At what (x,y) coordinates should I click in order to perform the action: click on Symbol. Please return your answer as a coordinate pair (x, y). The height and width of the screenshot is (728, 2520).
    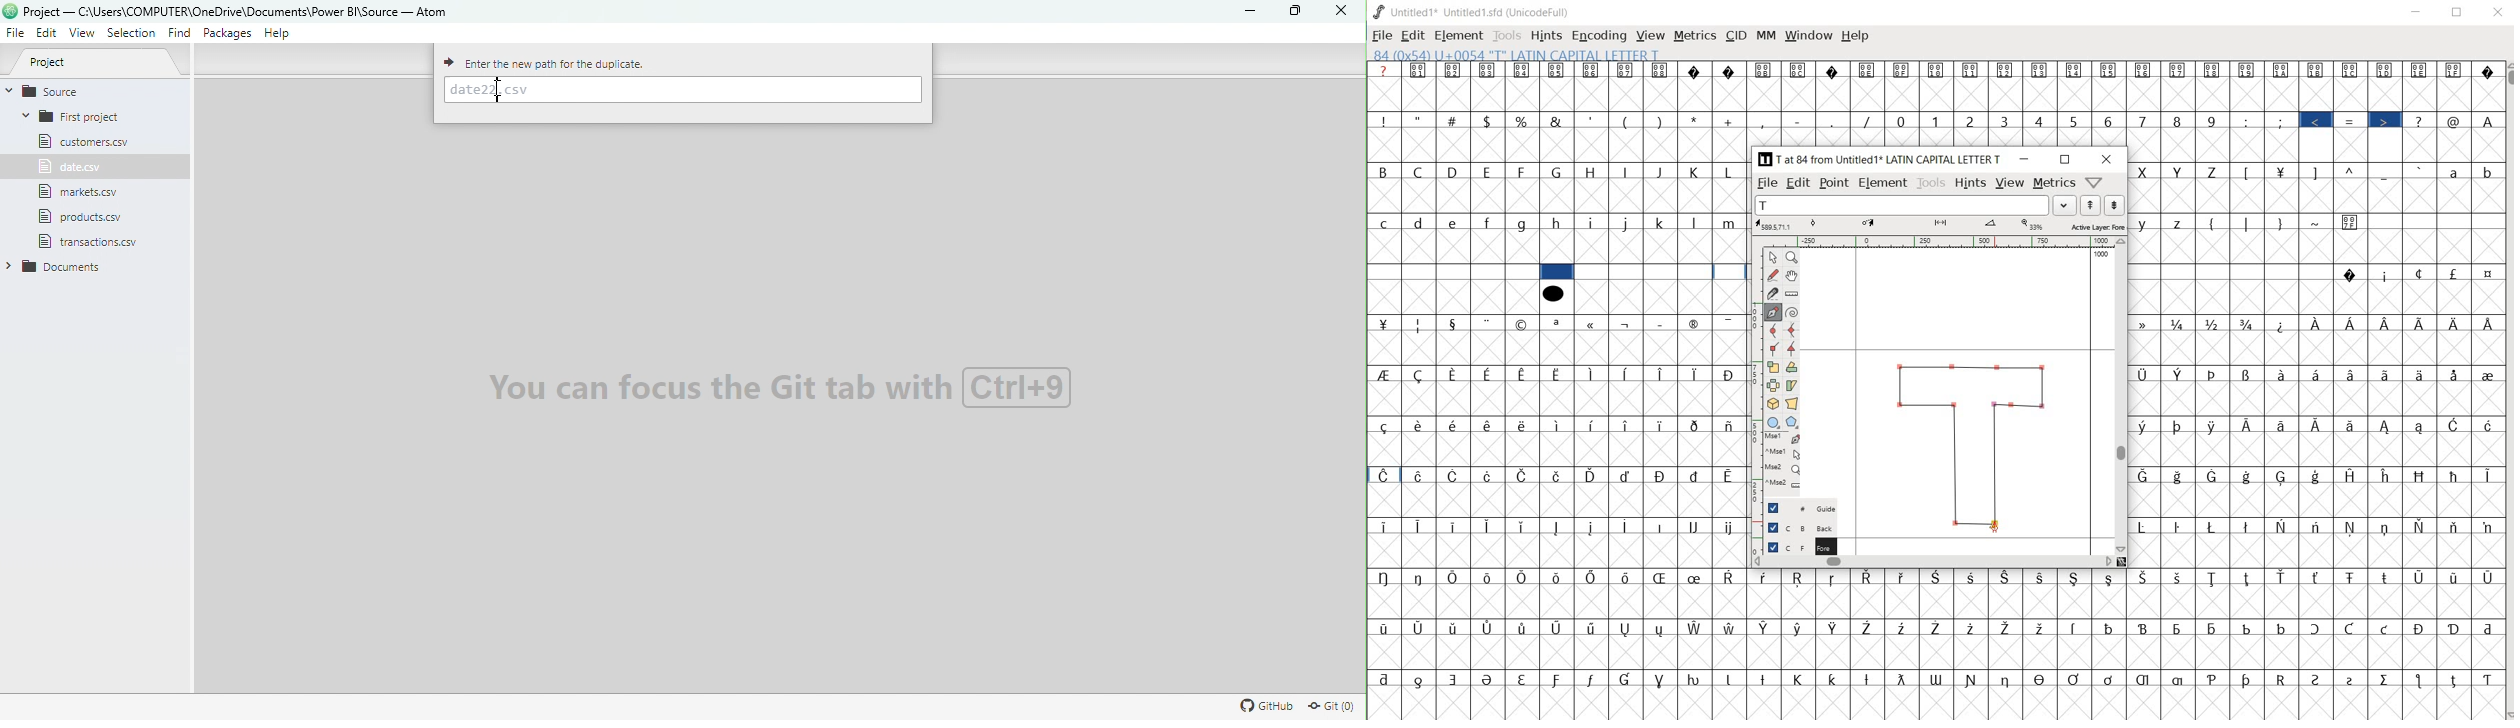
    Looking at the image, I should click on (2389, 476).